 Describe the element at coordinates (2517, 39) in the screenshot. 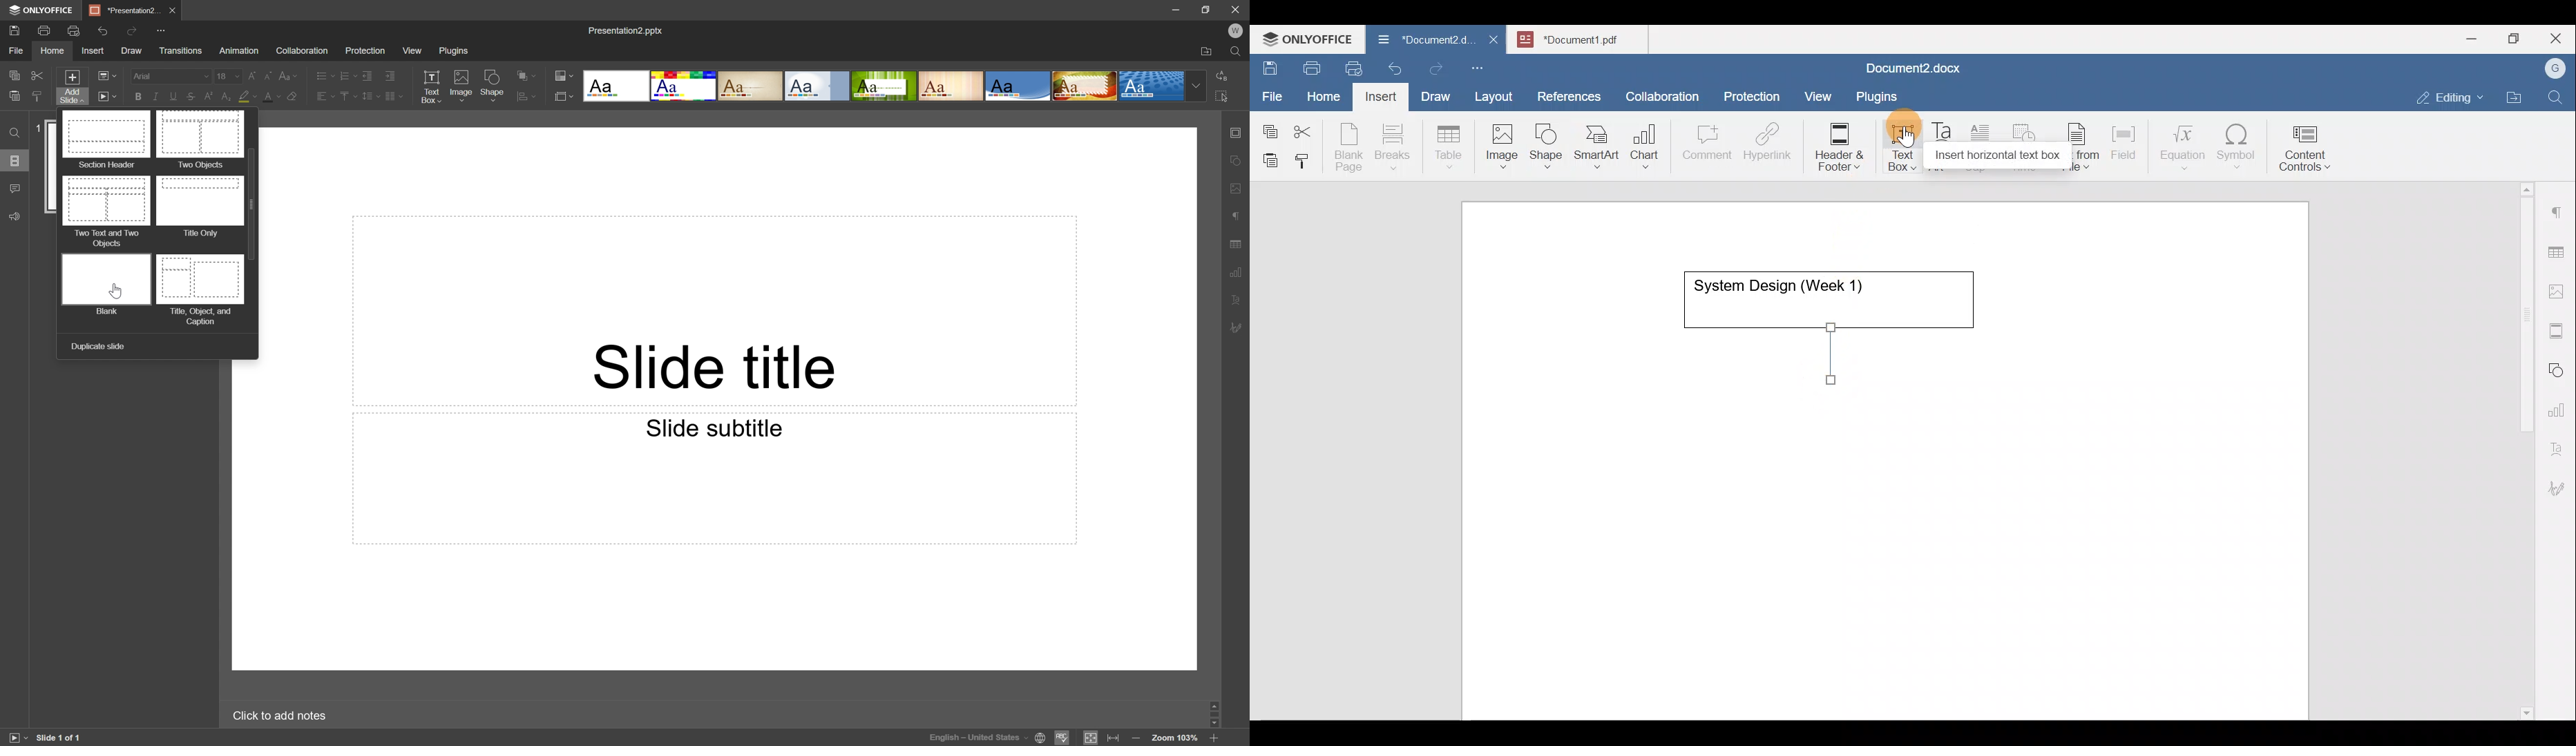

I see `Maximize` at that location.